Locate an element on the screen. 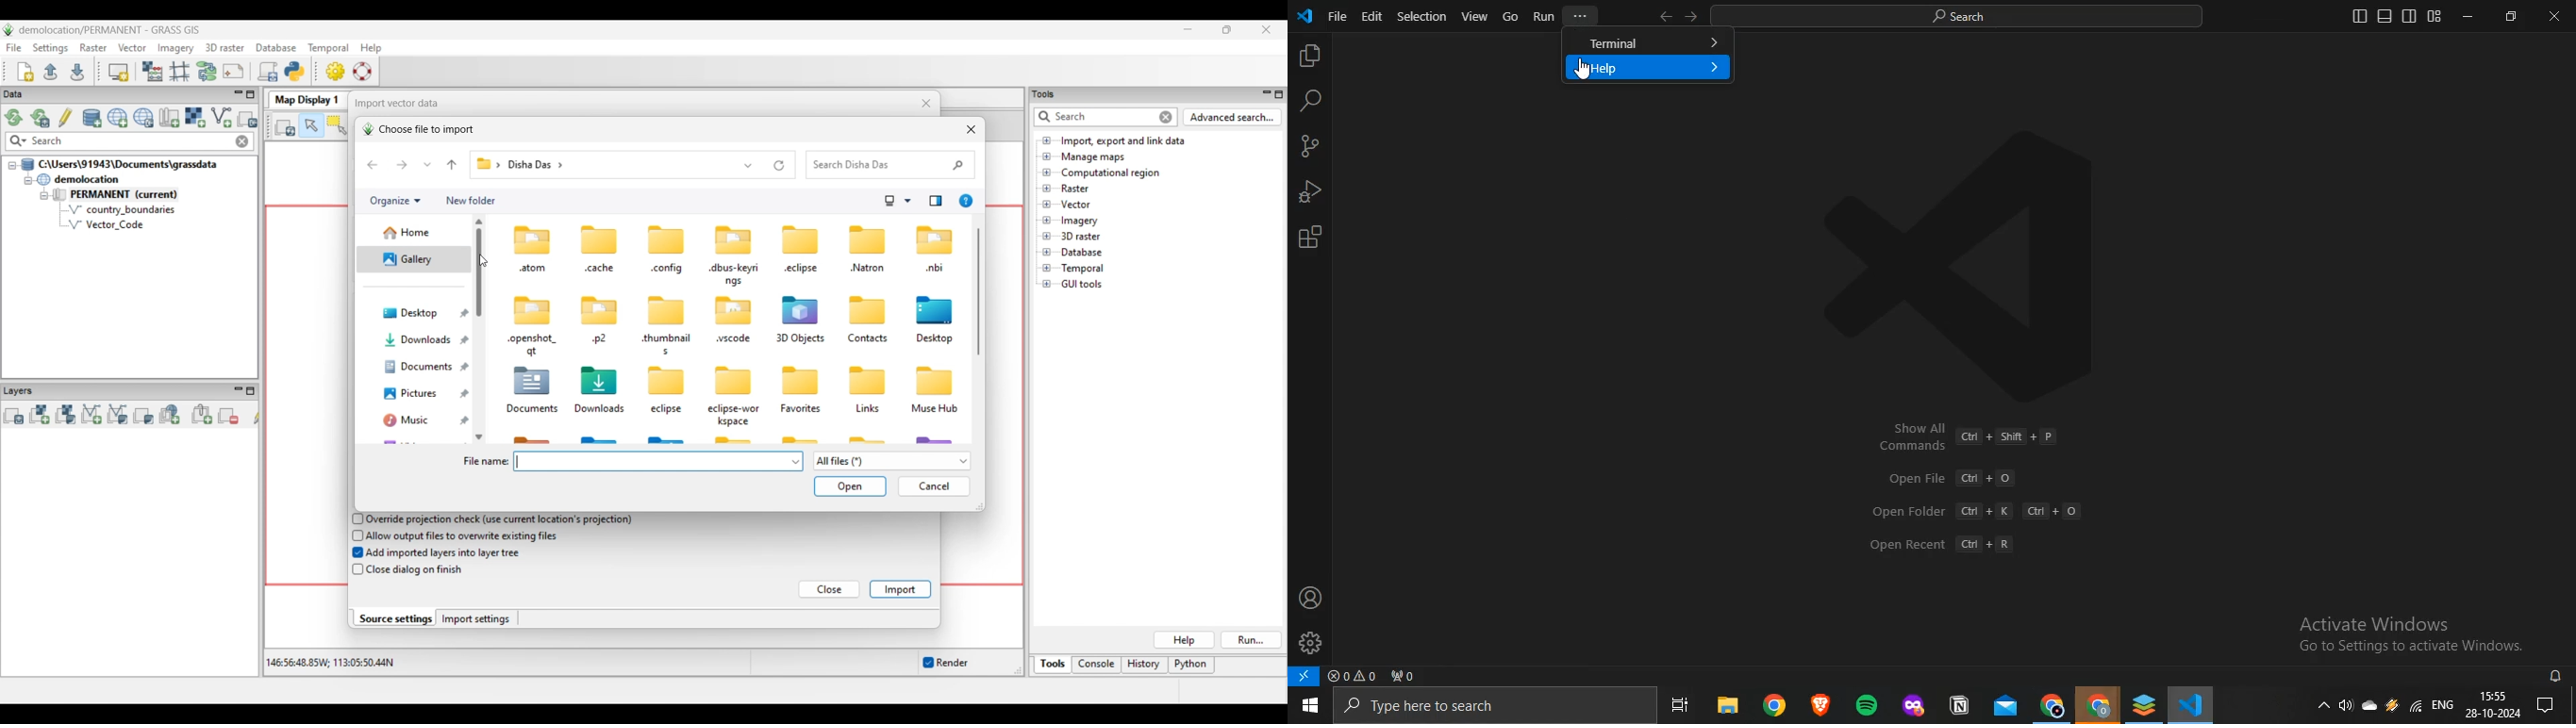 The height and width of the screenshot is (728, 2576). google chrome is located at coordinates (2052, 705).